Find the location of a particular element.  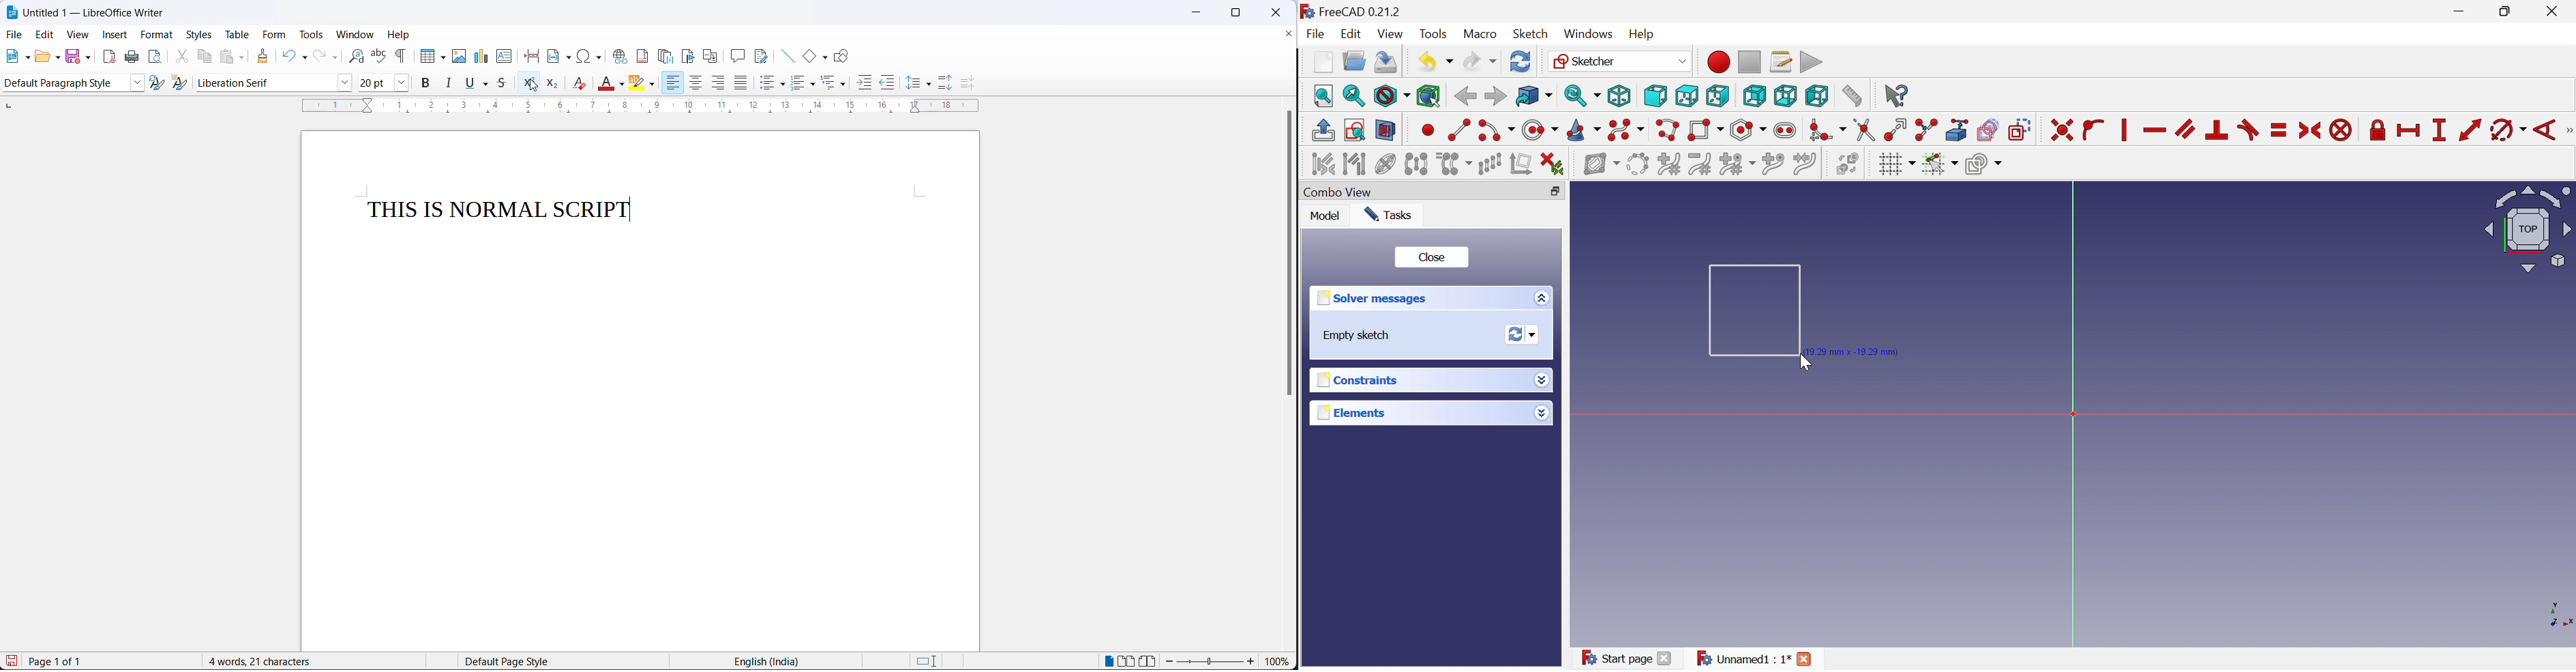

Switch virtual space is located at coordinates (1847, 163).